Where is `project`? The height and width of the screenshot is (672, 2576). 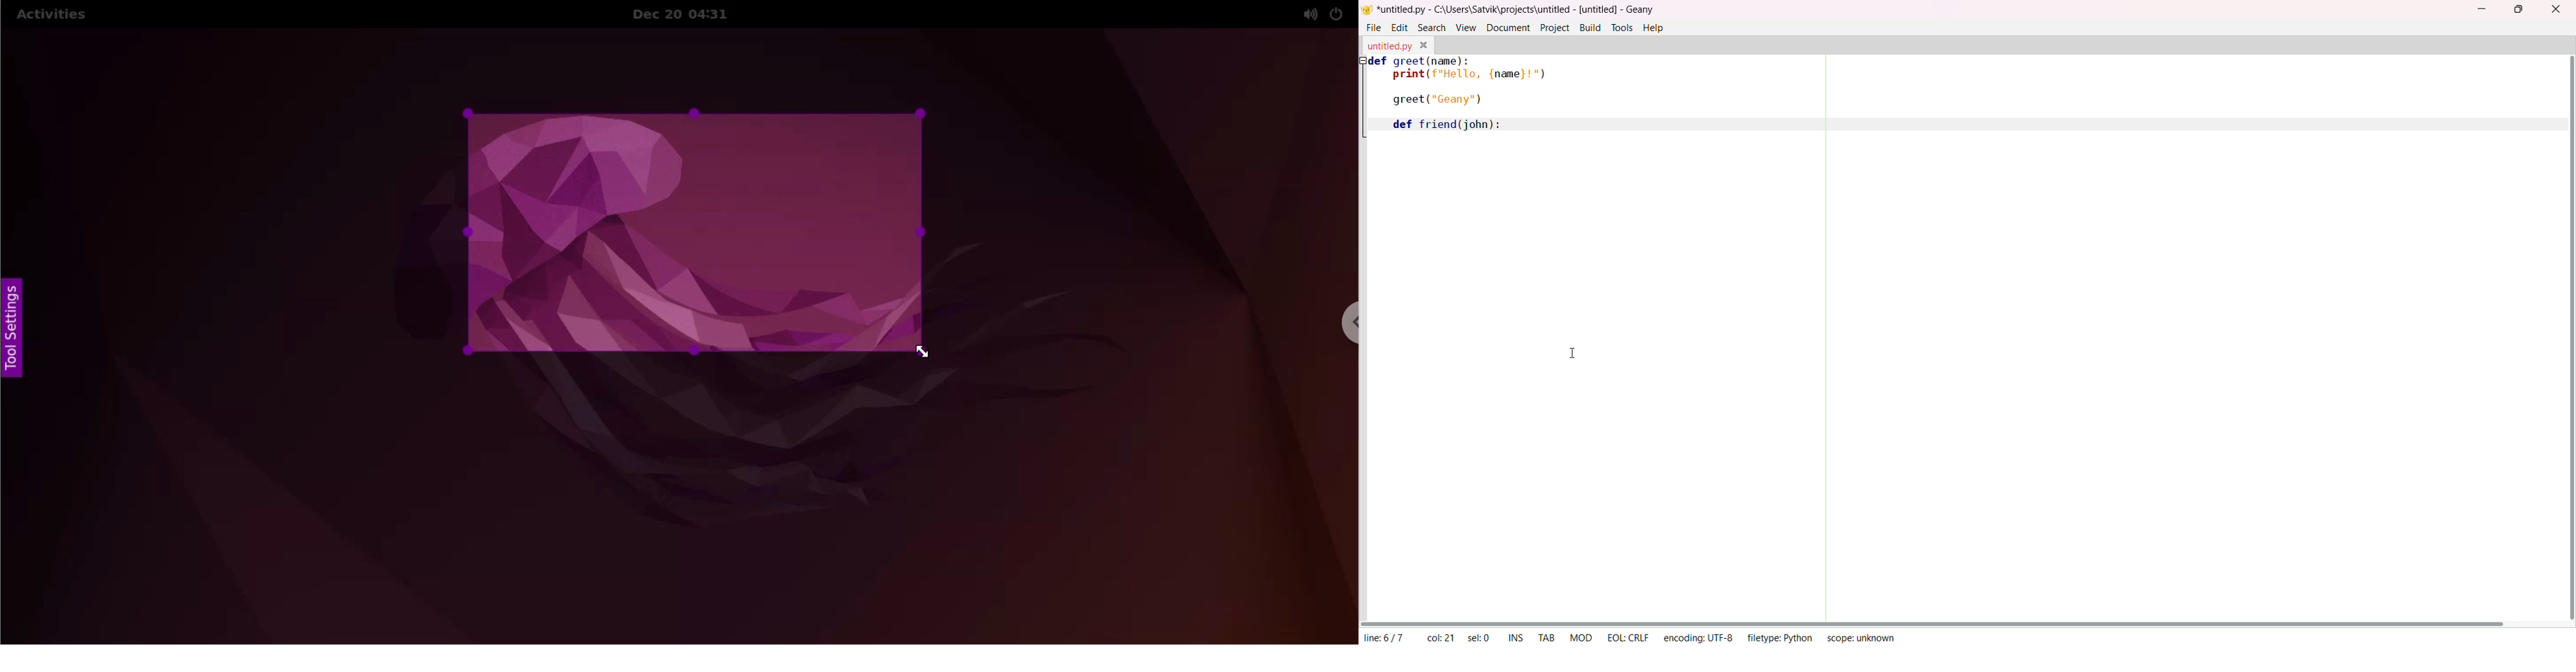
project is located at coordinates (1554, 27).